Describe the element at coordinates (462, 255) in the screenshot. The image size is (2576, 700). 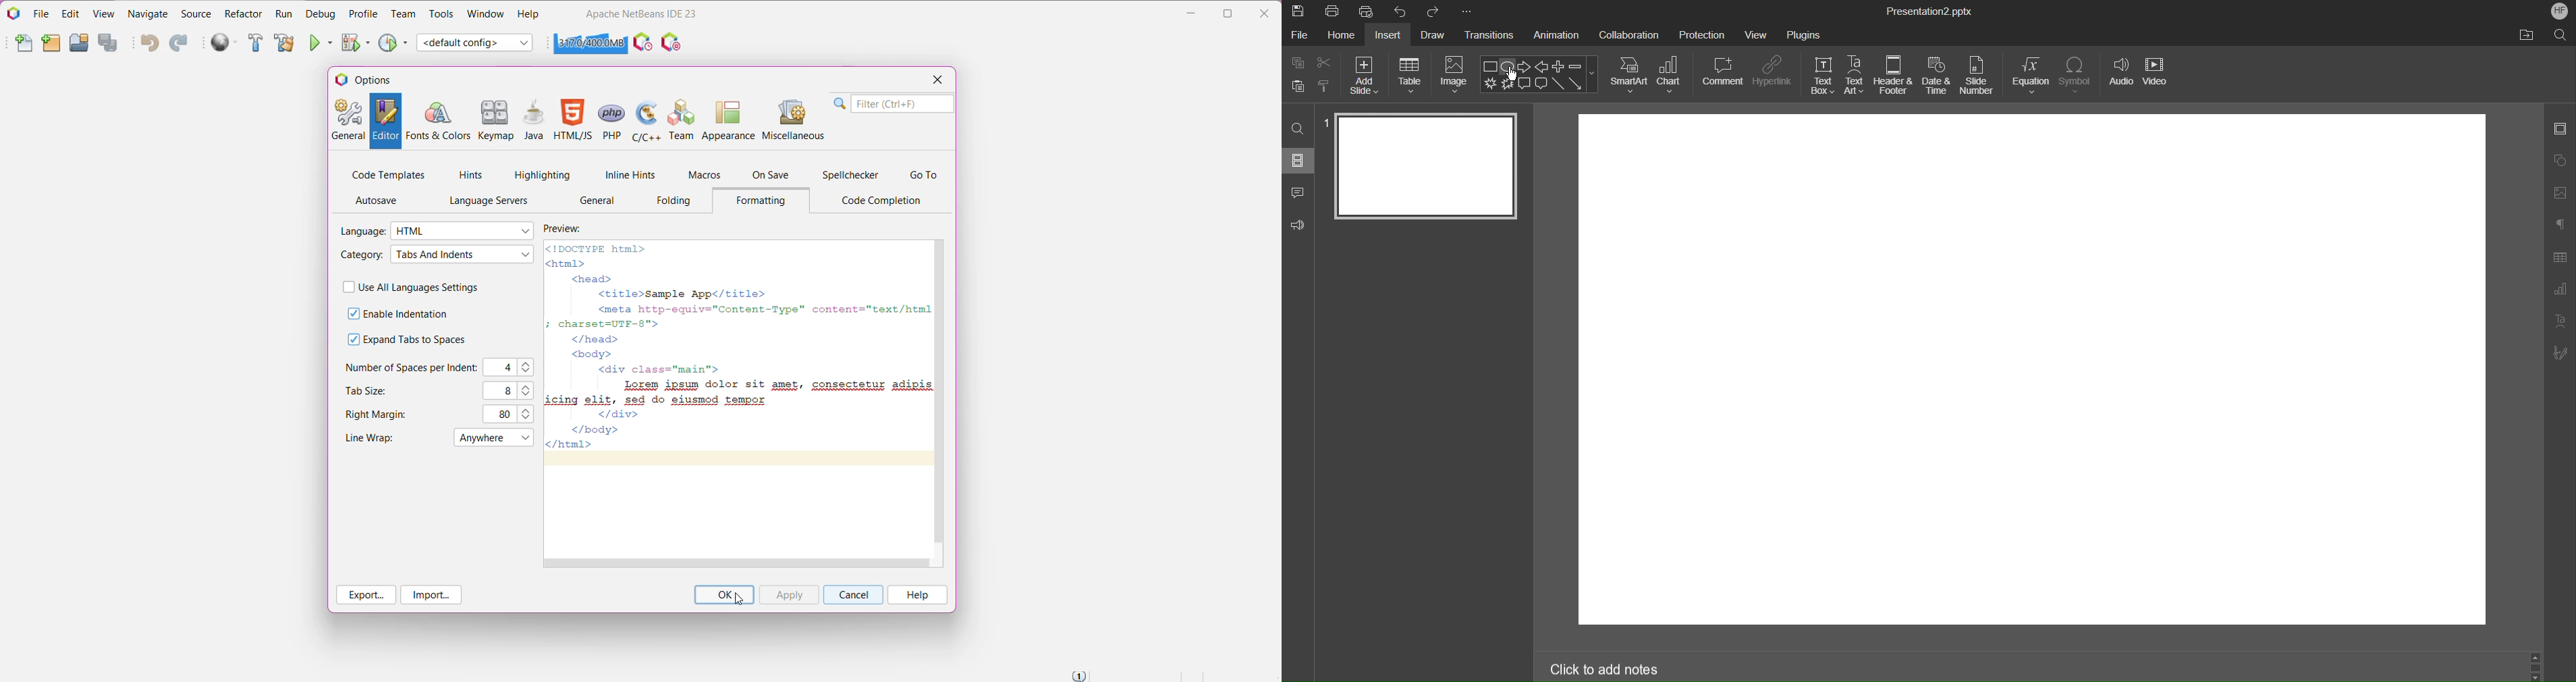
I see `Select required Category` at that location.